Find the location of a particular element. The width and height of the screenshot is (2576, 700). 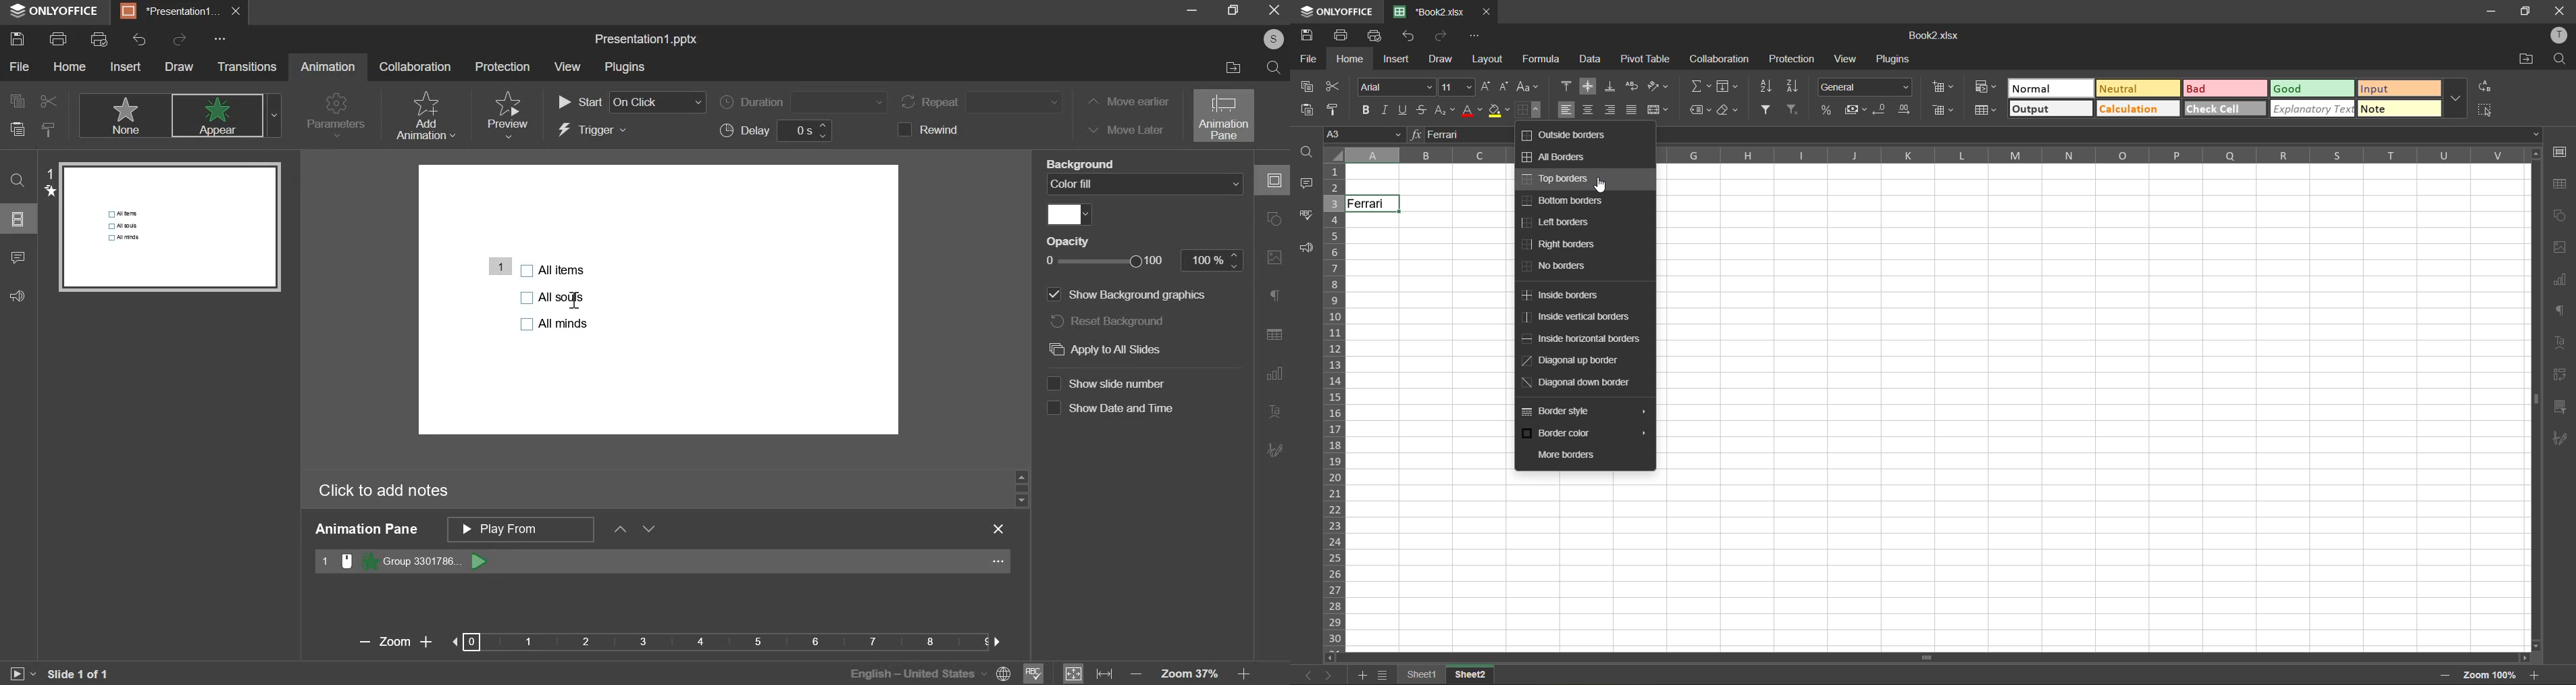

sort ascending is located at coordinates (1769, 86).